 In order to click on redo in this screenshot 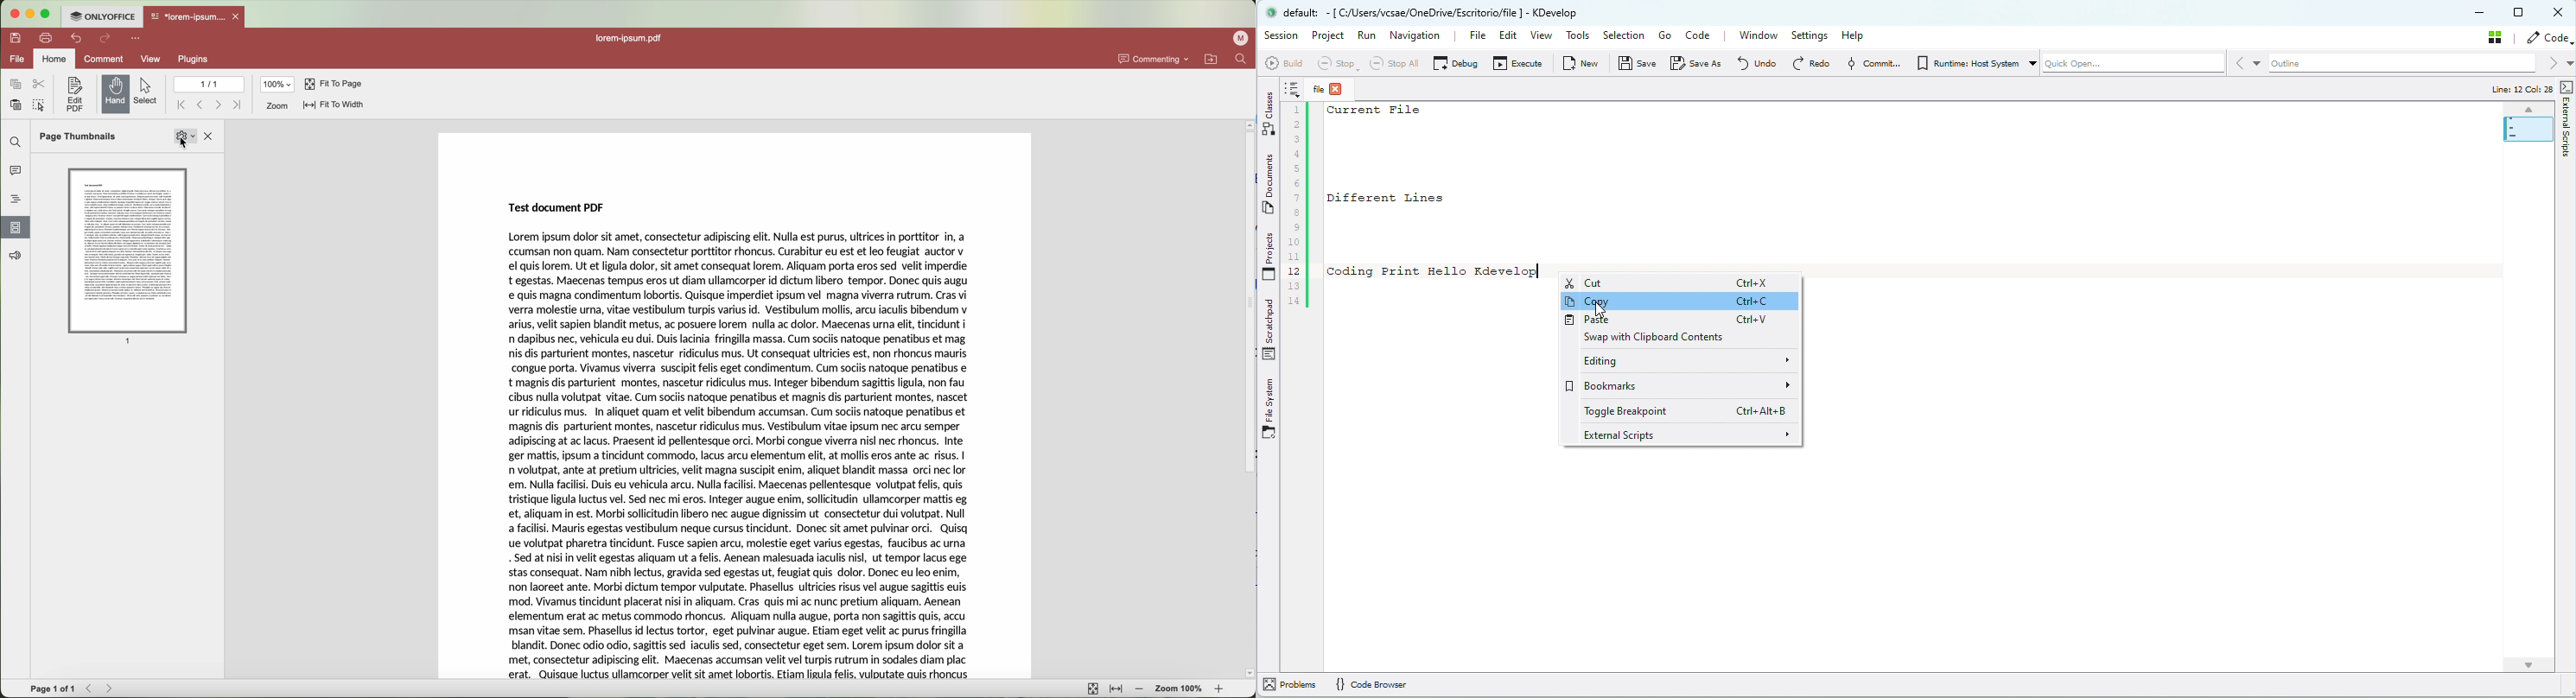, I will do `click(106, 40)`.